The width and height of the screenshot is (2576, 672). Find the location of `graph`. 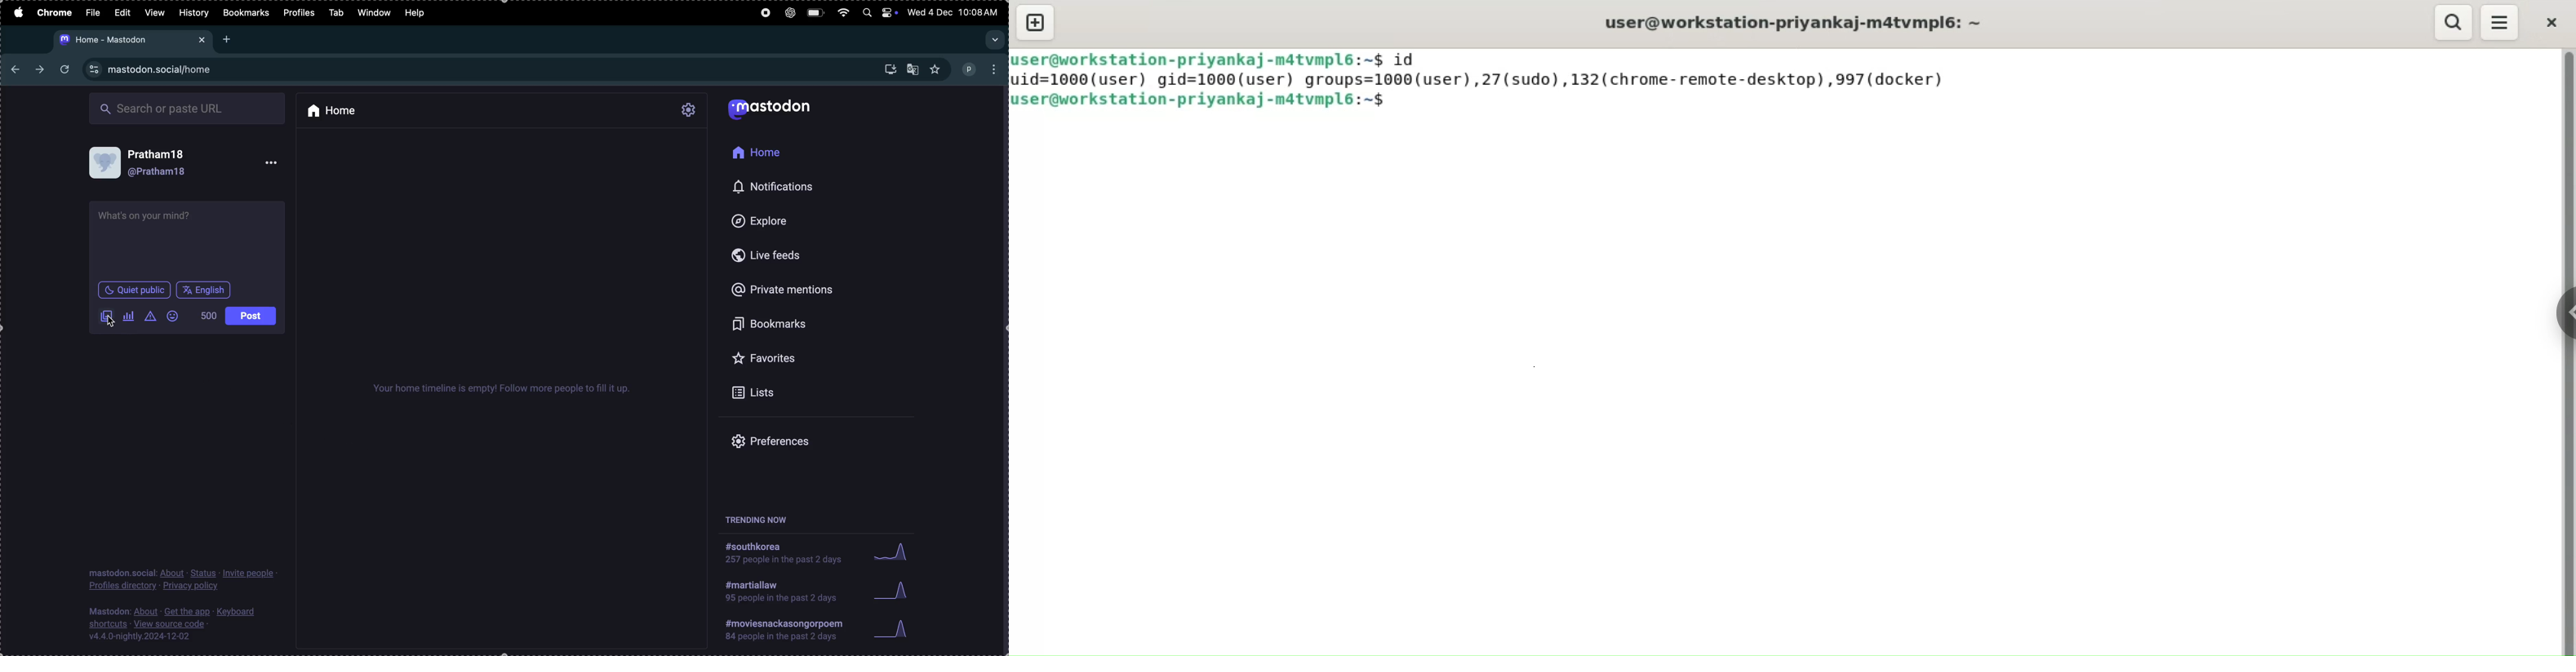

graph is located at coordinates (893, 590).